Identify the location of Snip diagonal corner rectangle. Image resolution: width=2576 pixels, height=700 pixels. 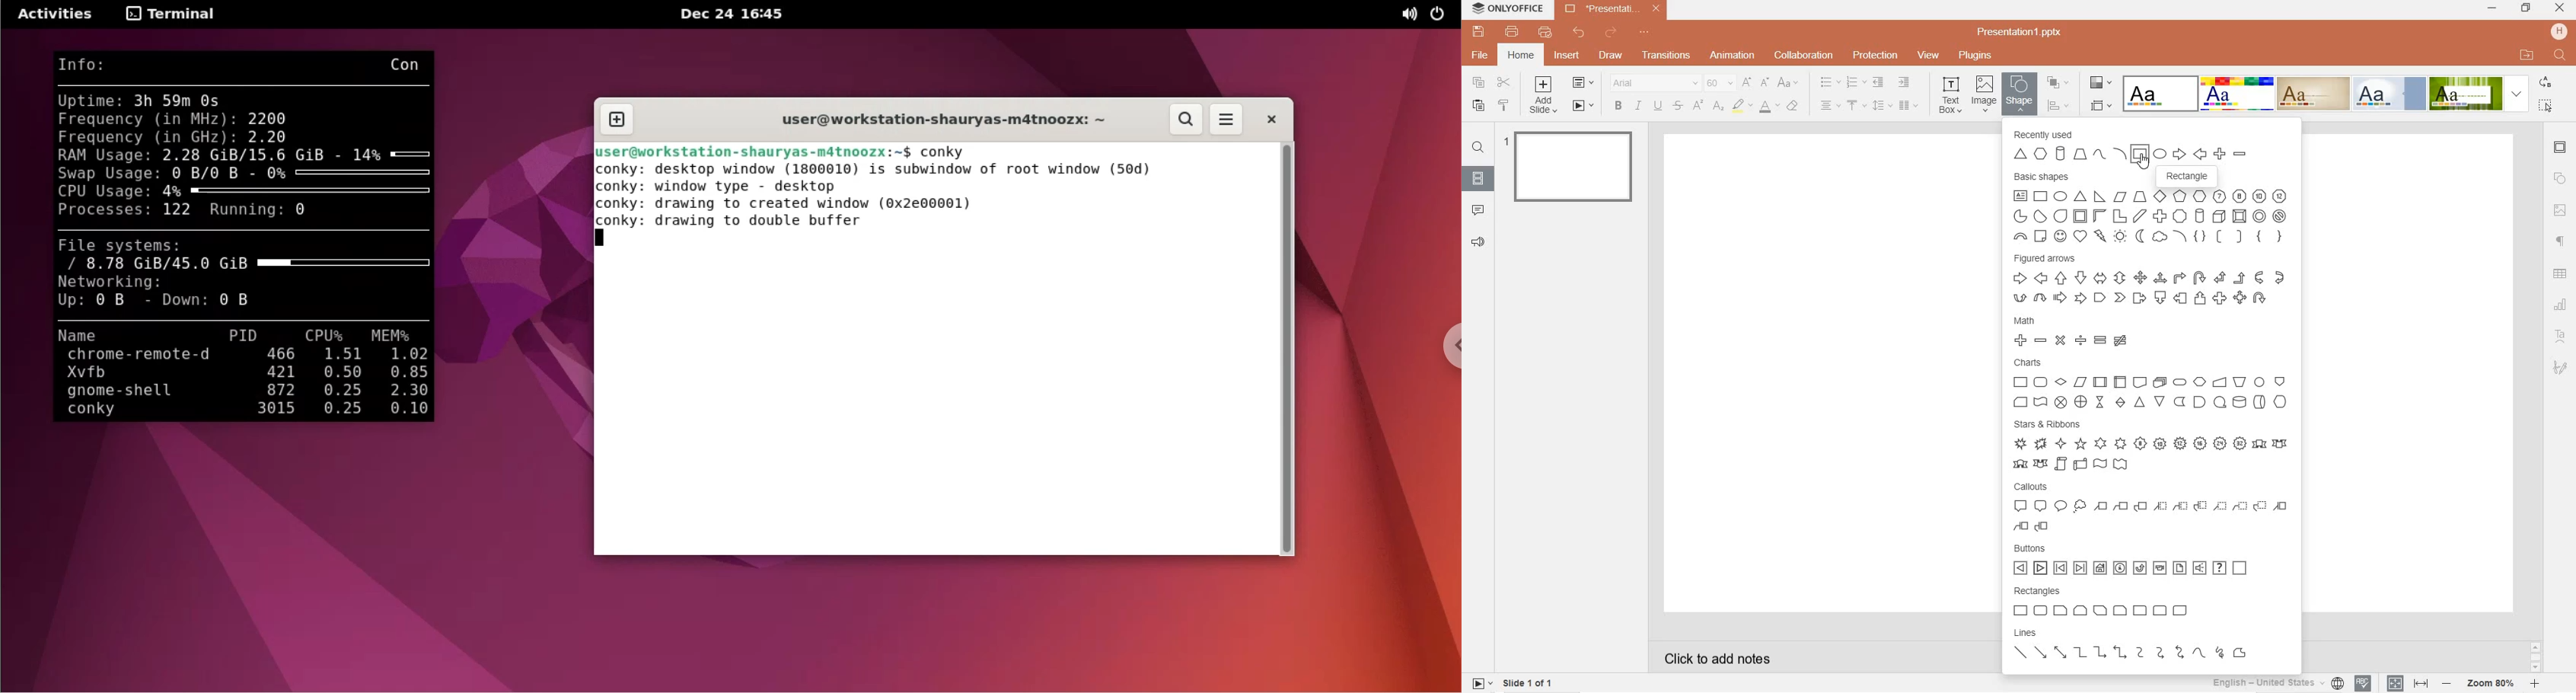
(2100, 612).